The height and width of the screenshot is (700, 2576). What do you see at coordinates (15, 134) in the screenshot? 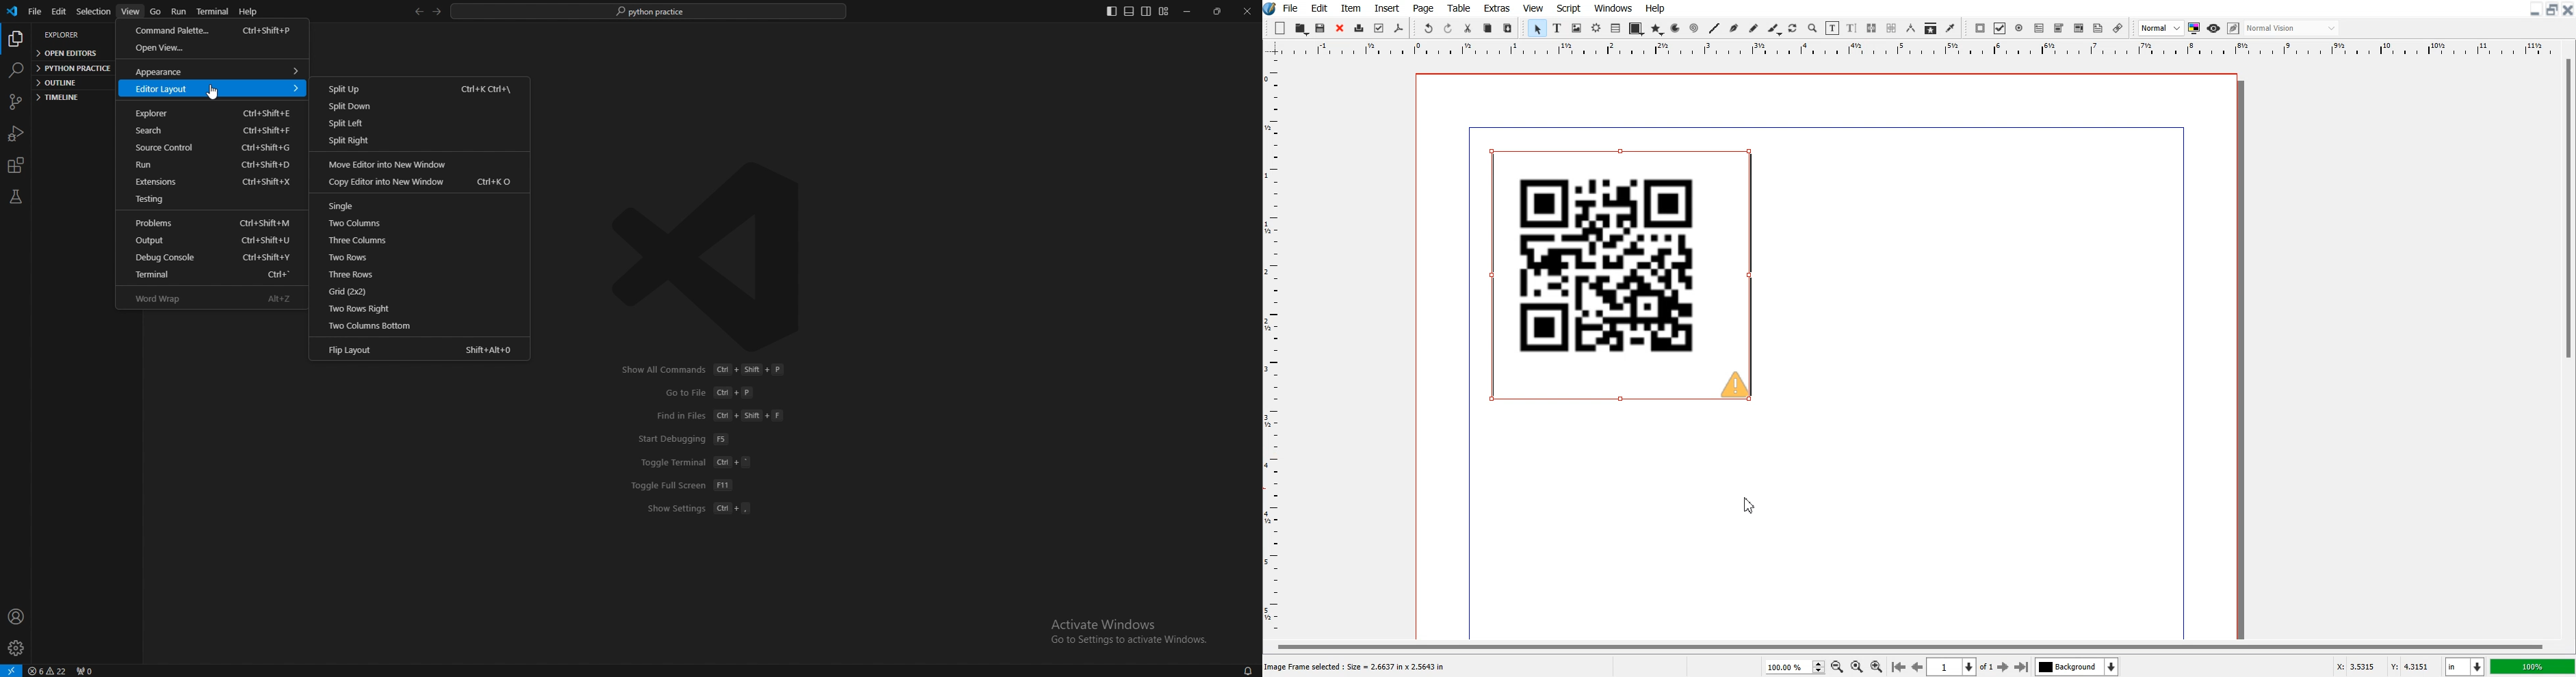
I see `run and debug` at bounding box center [15, 134].